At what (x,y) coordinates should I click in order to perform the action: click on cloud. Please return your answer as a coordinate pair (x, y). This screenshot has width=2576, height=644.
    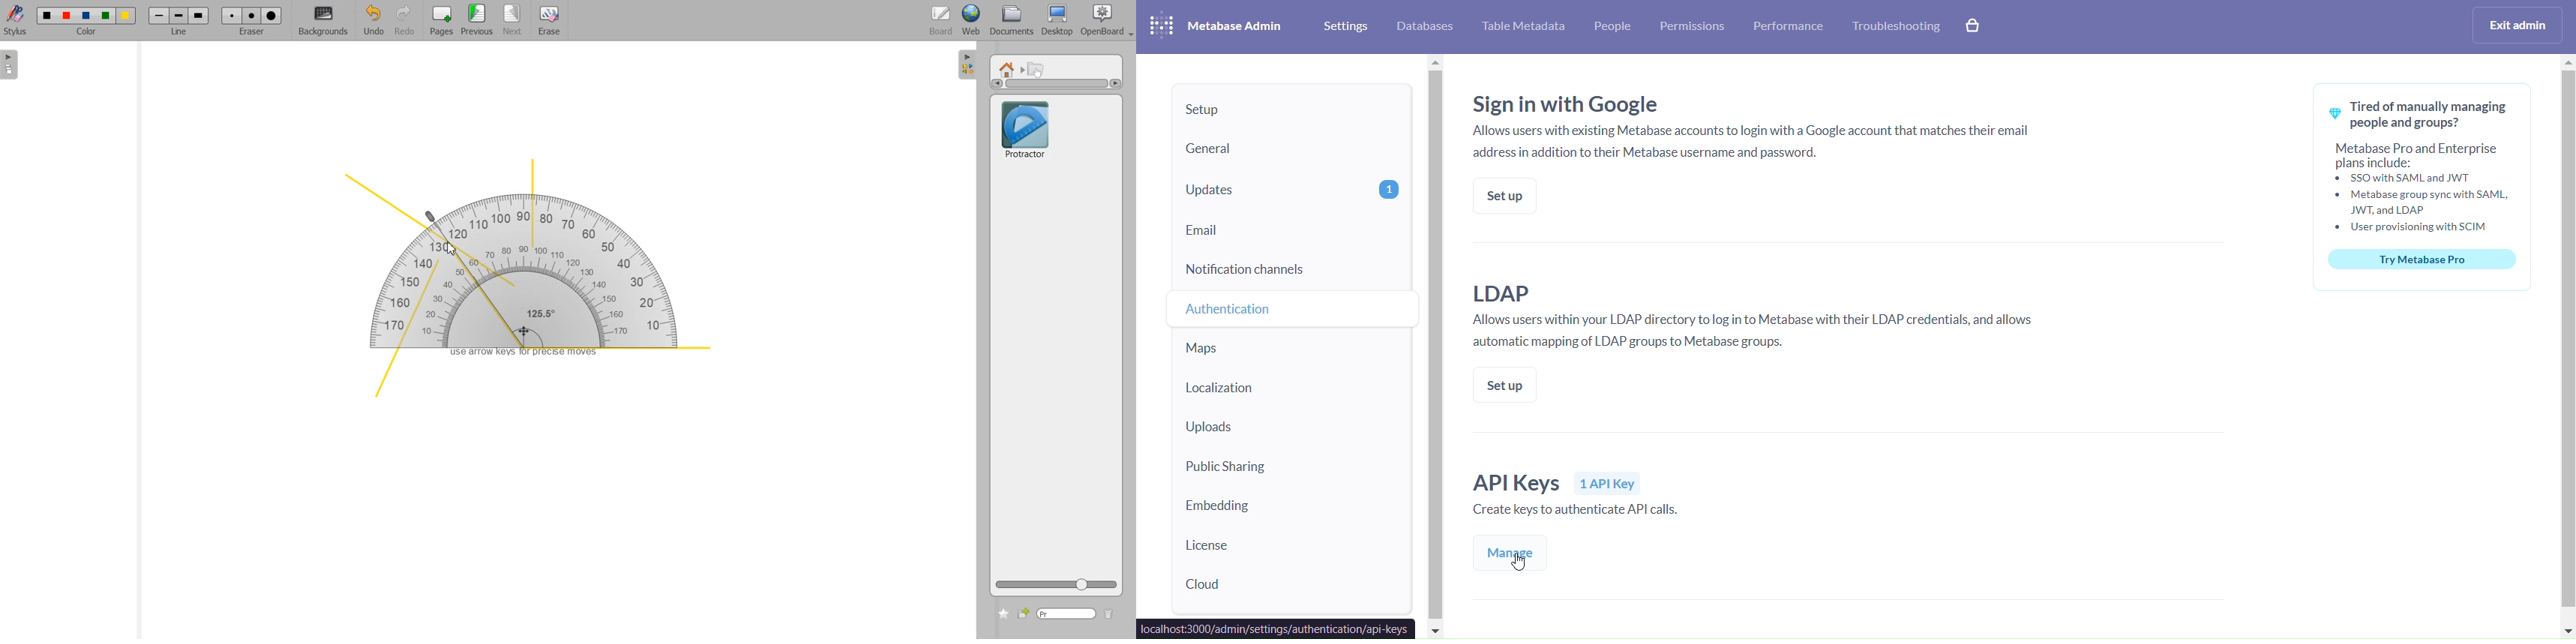
    Looking at the image, I should click on (1294, 586).